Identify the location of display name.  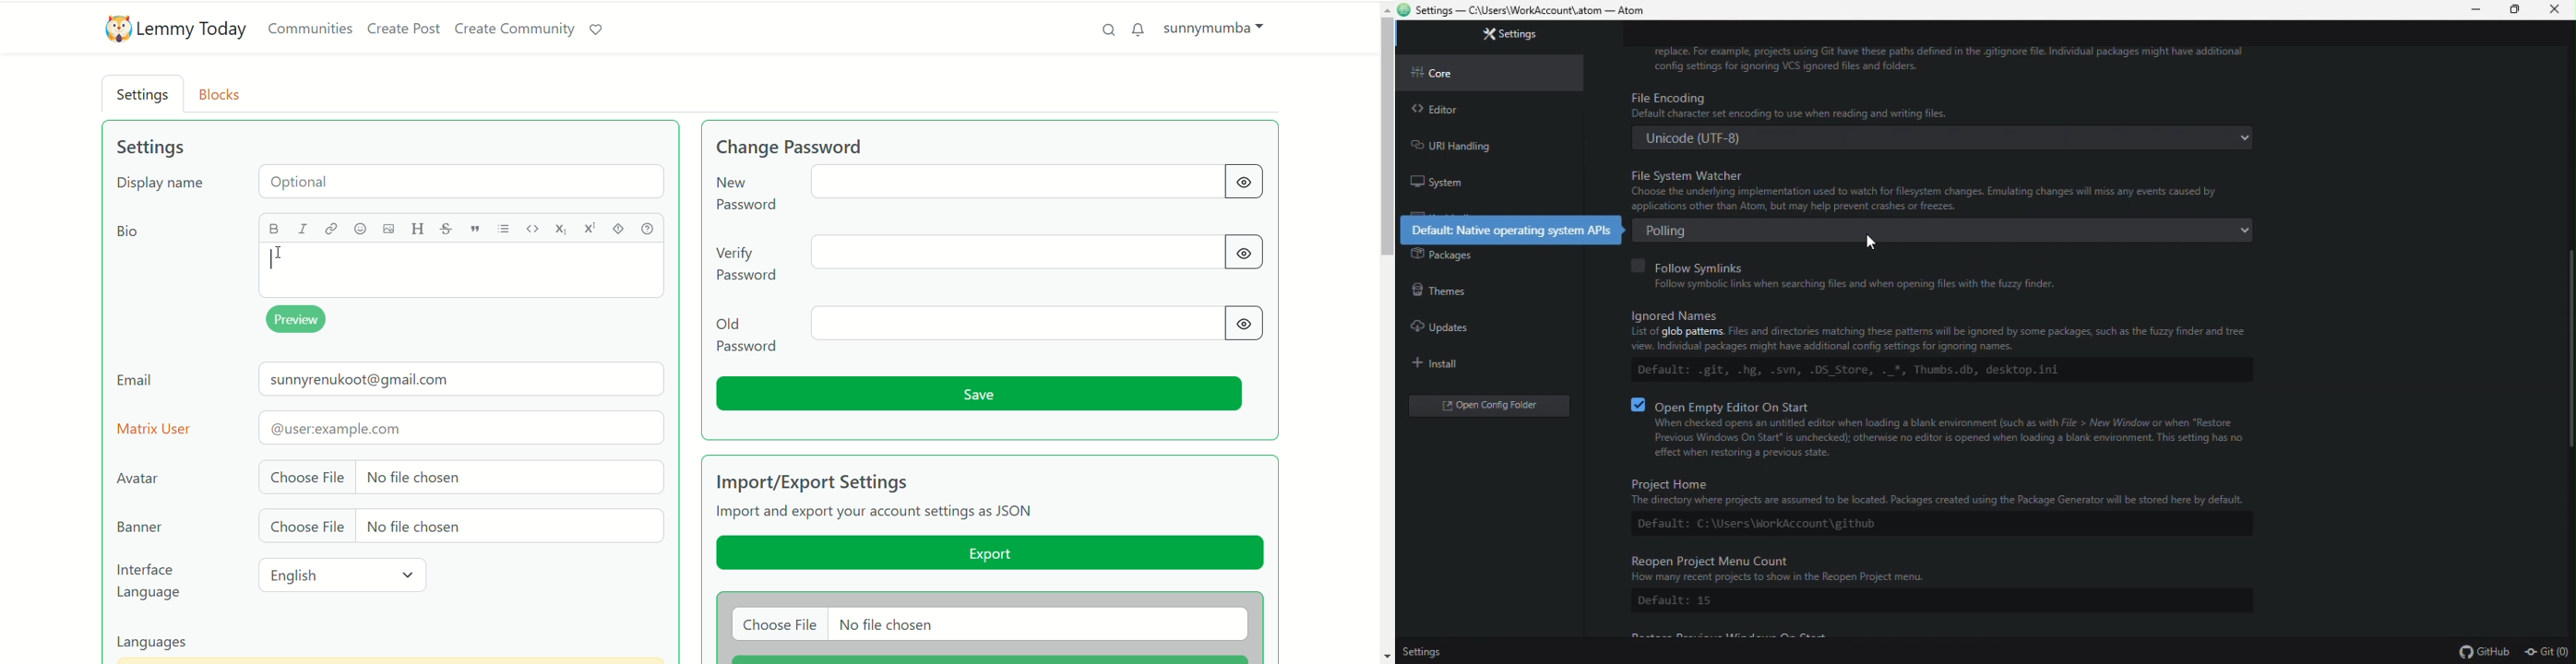
(394, 185).